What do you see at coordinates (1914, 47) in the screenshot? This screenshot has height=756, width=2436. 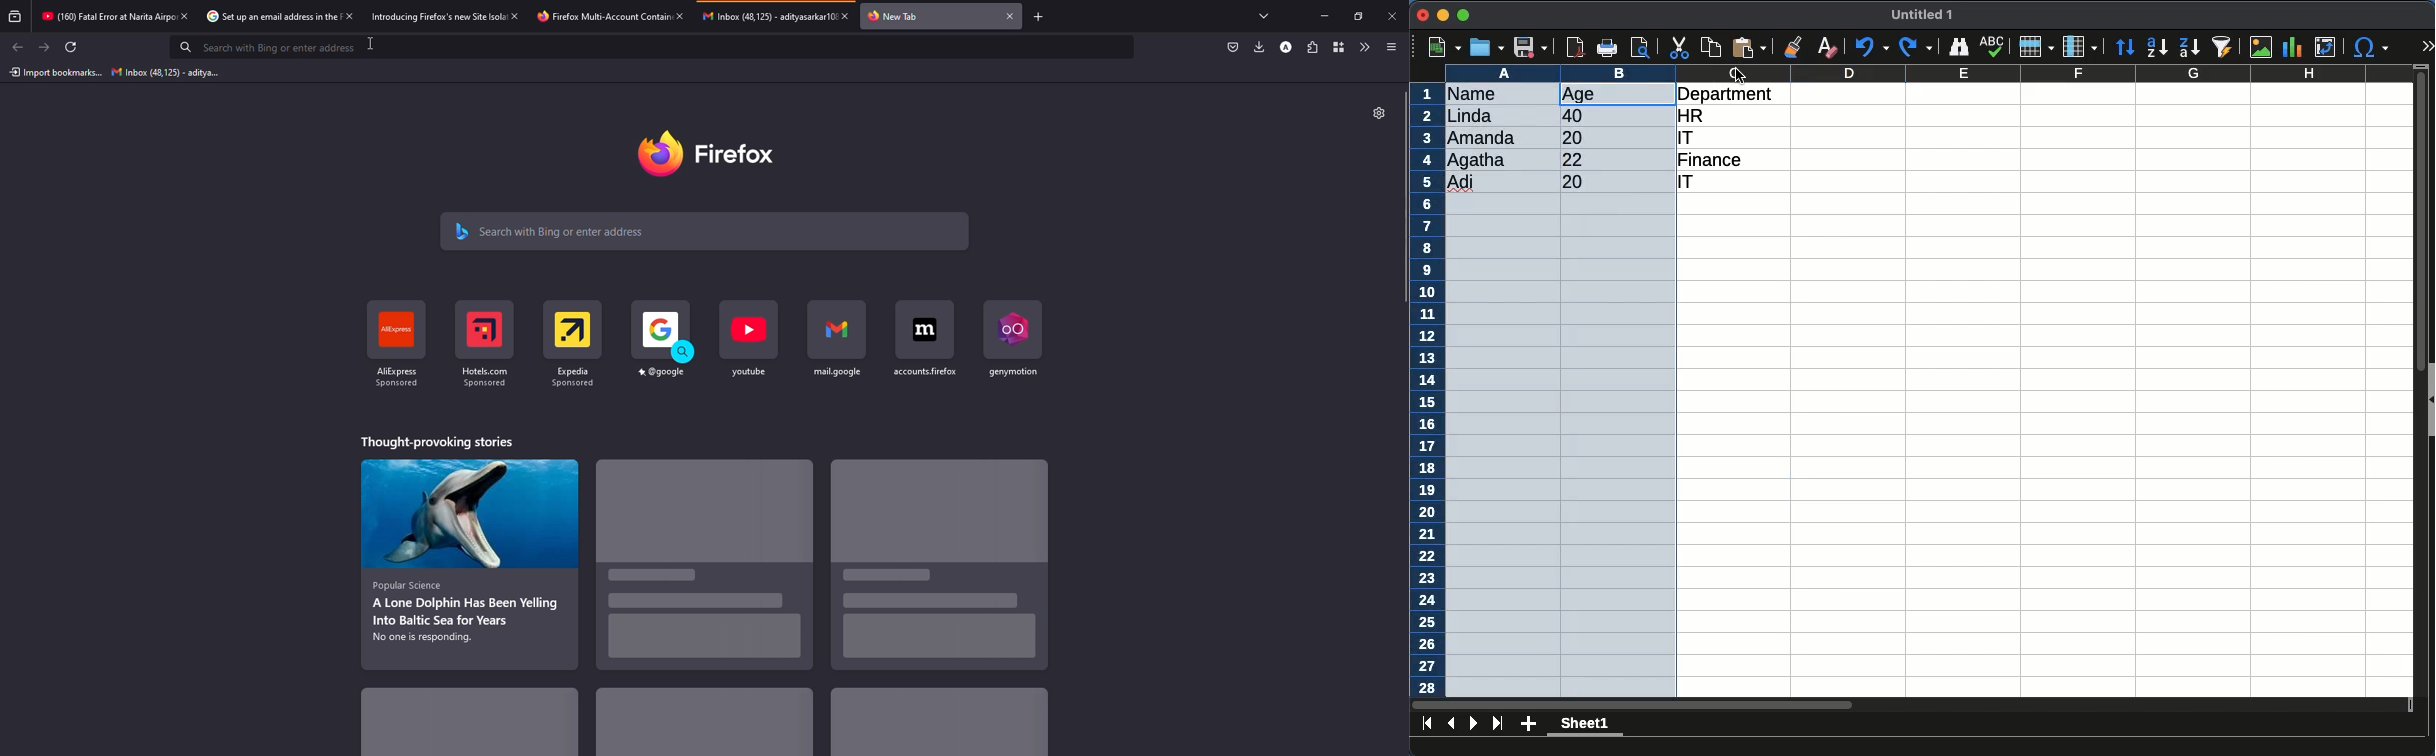 I see `redo` at bounding box center [1914, 47].